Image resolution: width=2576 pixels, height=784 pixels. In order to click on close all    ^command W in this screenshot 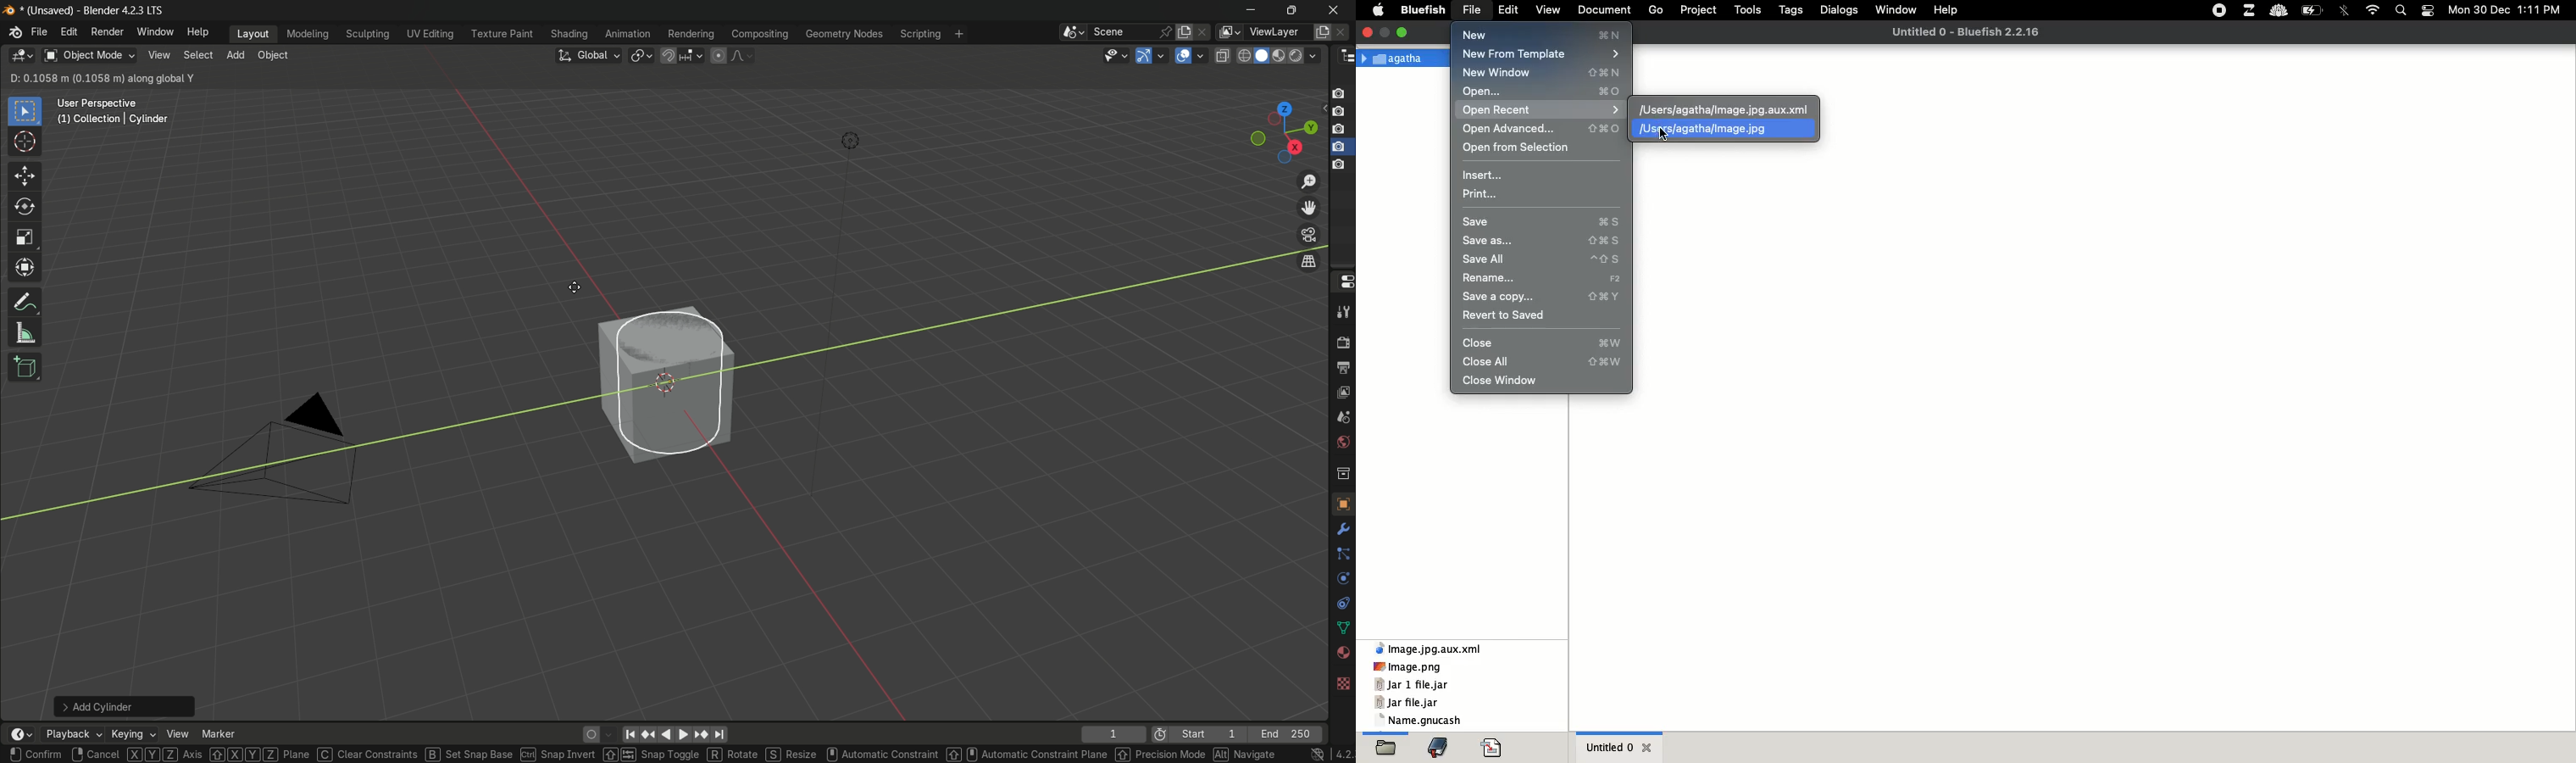, I will do `click(1545, 362)`.